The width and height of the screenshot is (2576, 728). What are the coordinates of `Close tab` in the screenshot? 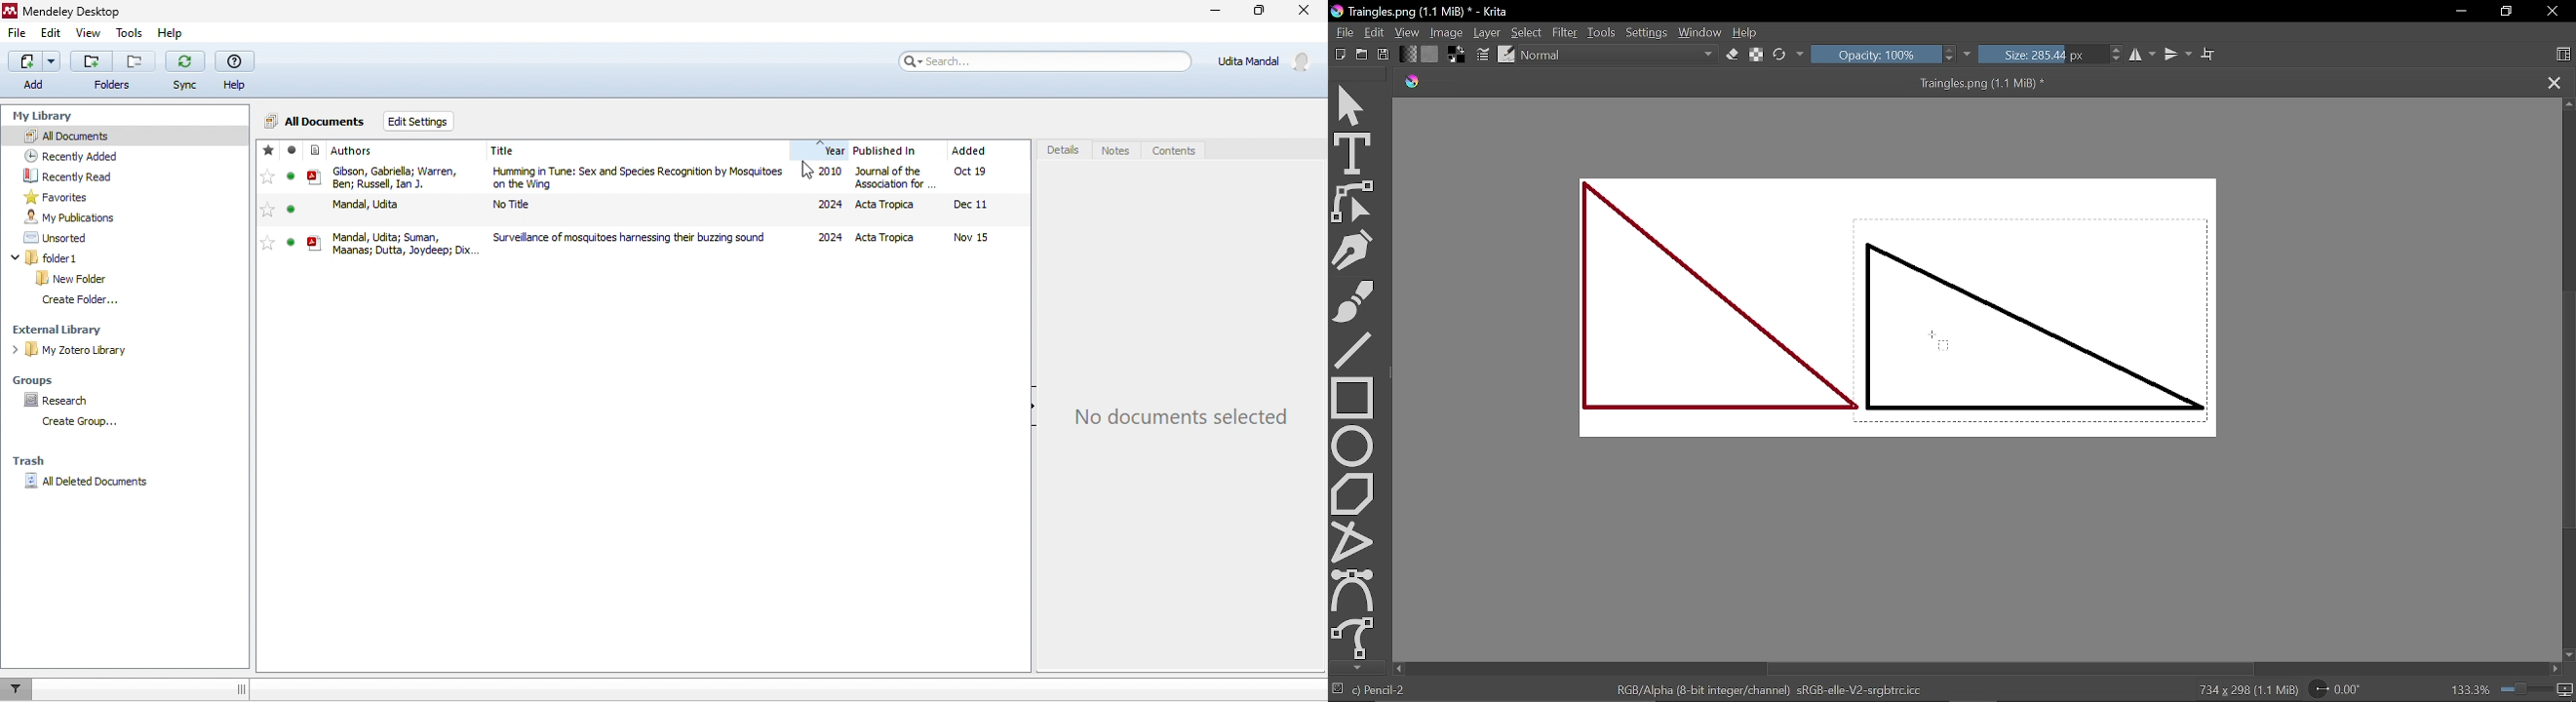 It's located at (2553, 82).